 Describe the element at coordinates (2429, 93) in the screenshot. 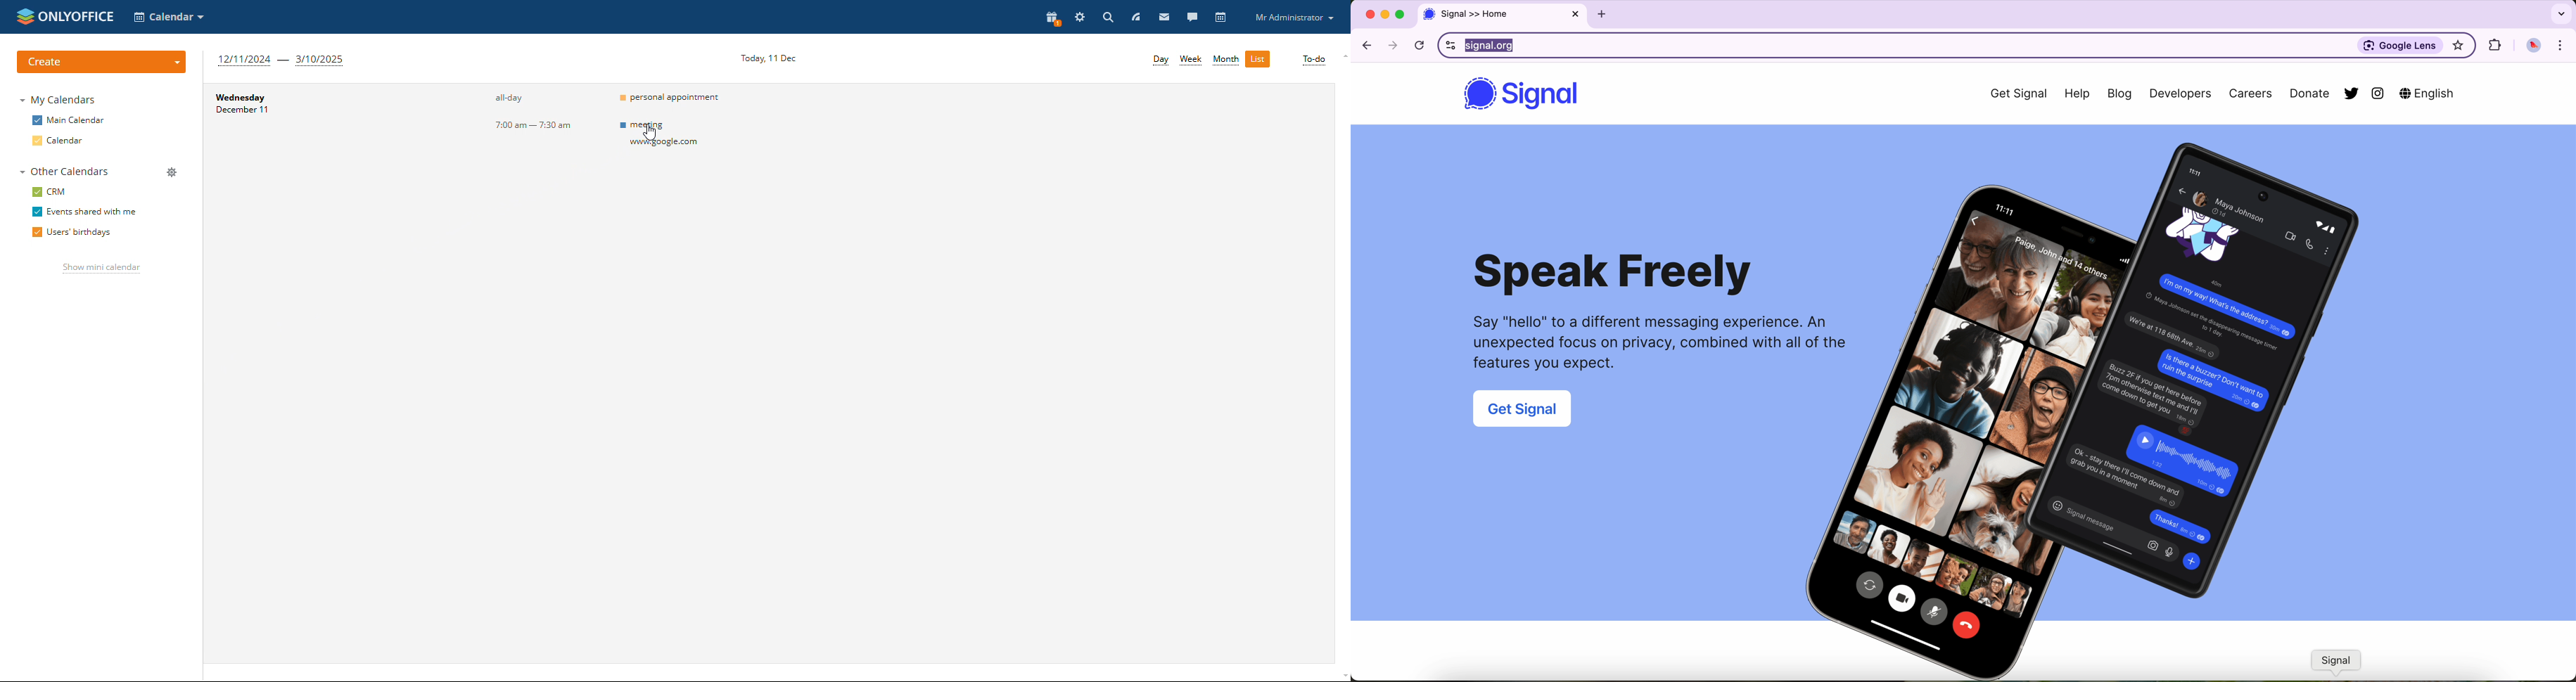

I see `English` at that location.